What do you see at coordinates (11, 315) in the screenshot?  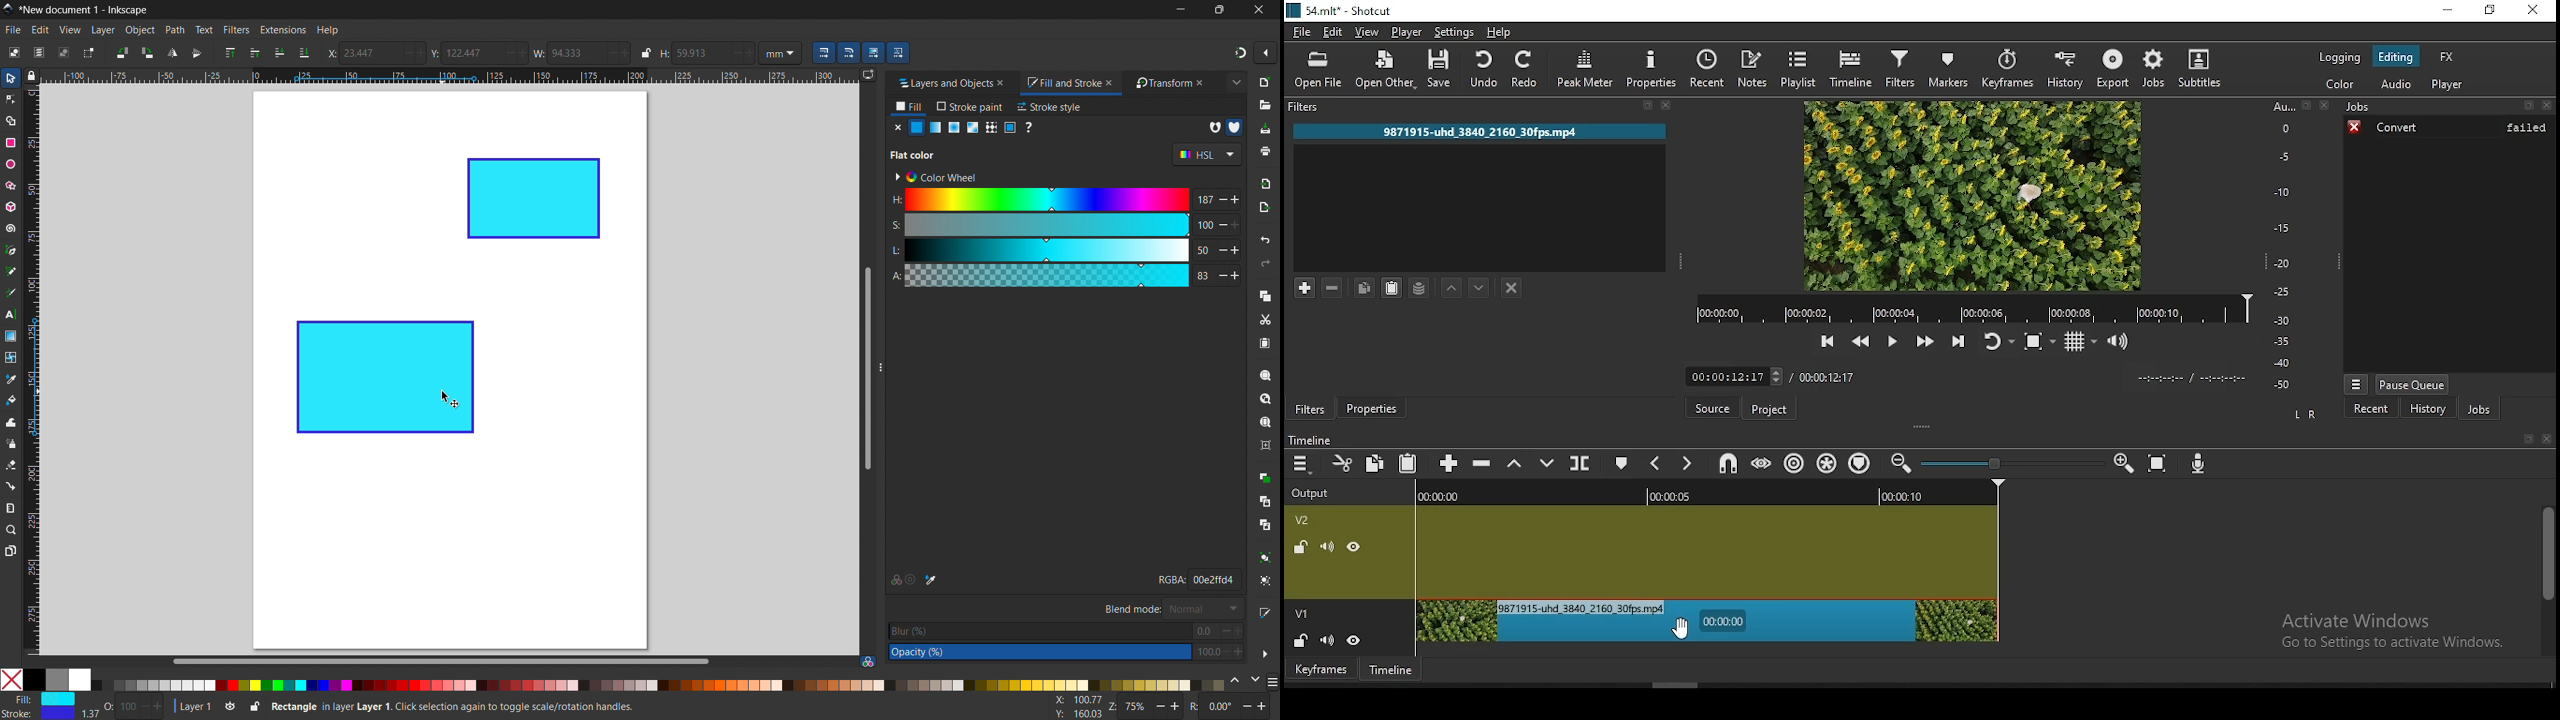 I see `text tool` at bounding box center [11, 315].